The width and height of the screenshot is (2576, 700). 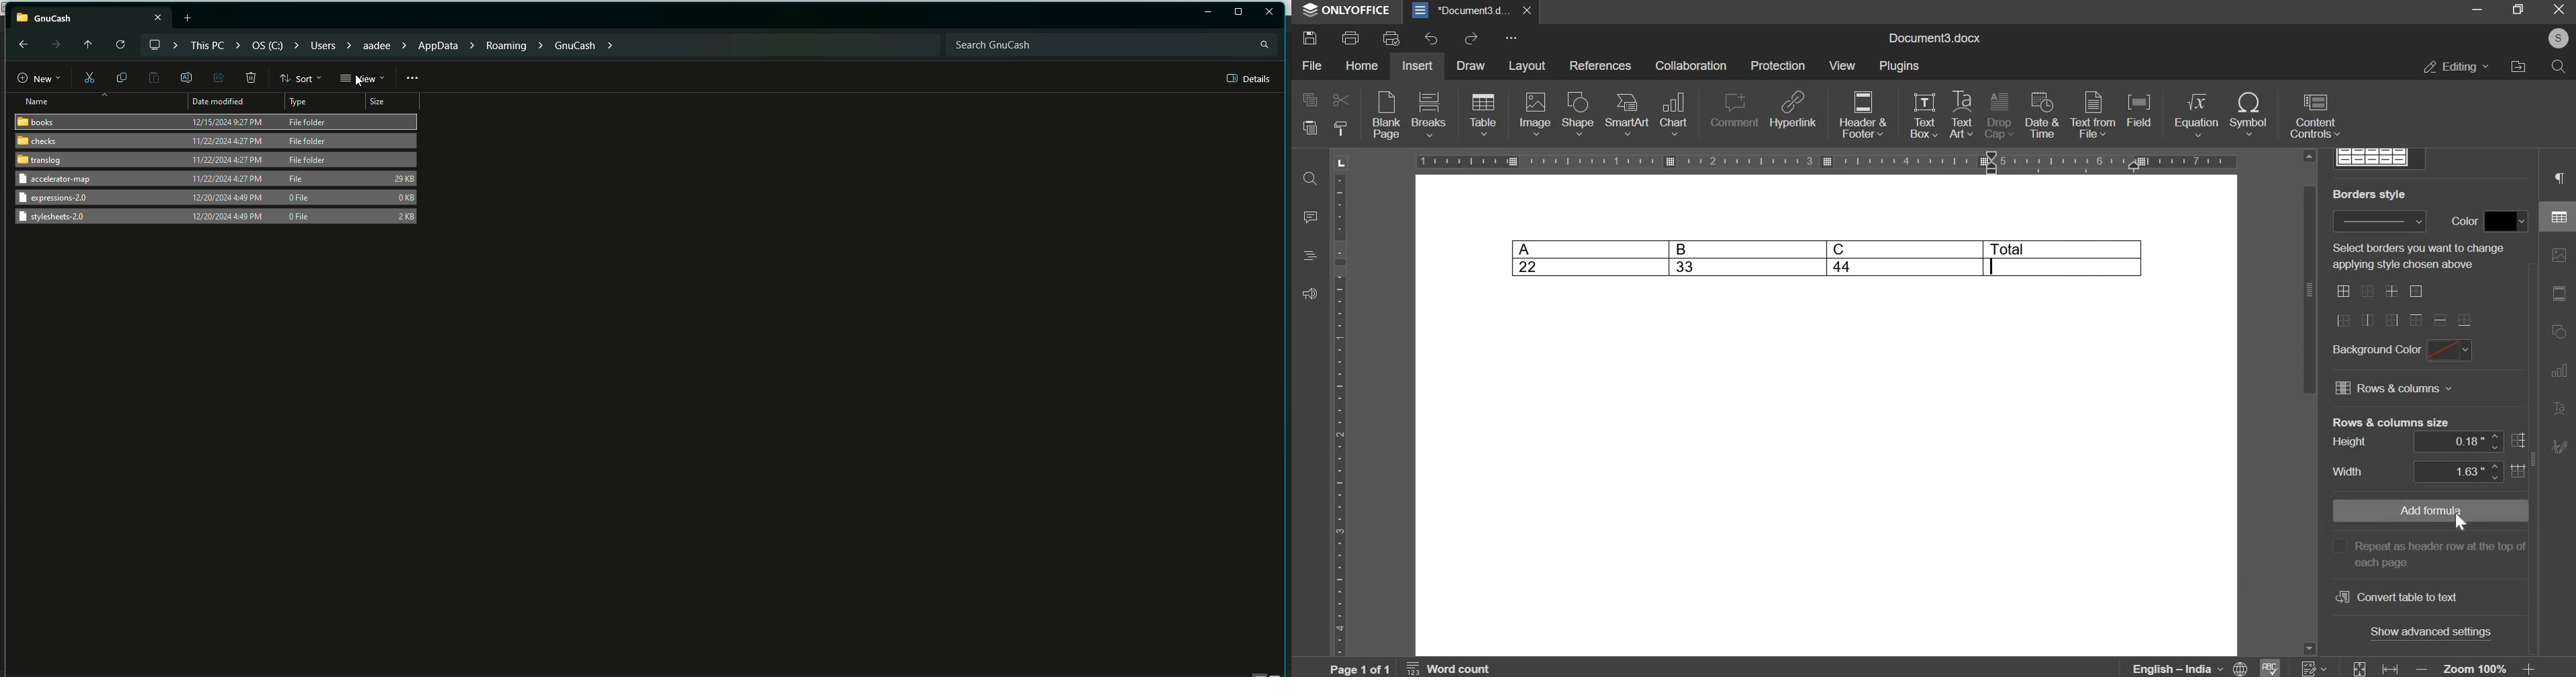 What do you see at coordinates (1428, 114) in the screenshot?
I see `breaks` at bounding box center [1428, 114].